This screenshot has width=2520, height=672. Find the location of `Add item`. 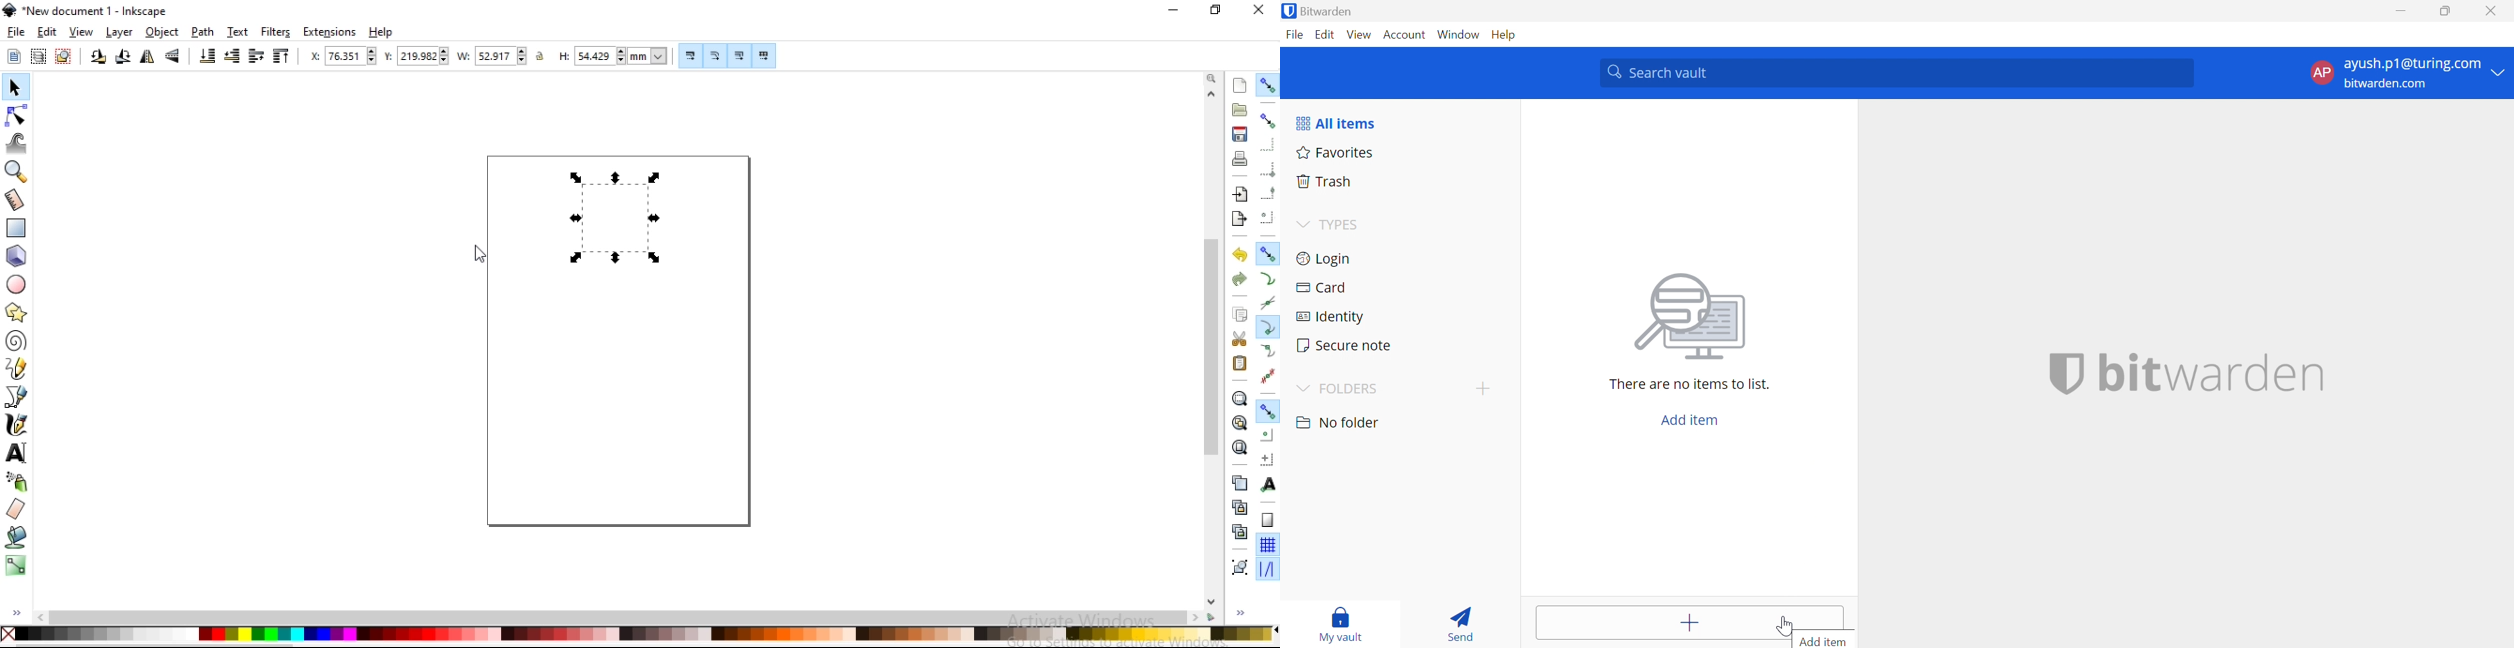

Add item is located at coordinates (1821, 641).